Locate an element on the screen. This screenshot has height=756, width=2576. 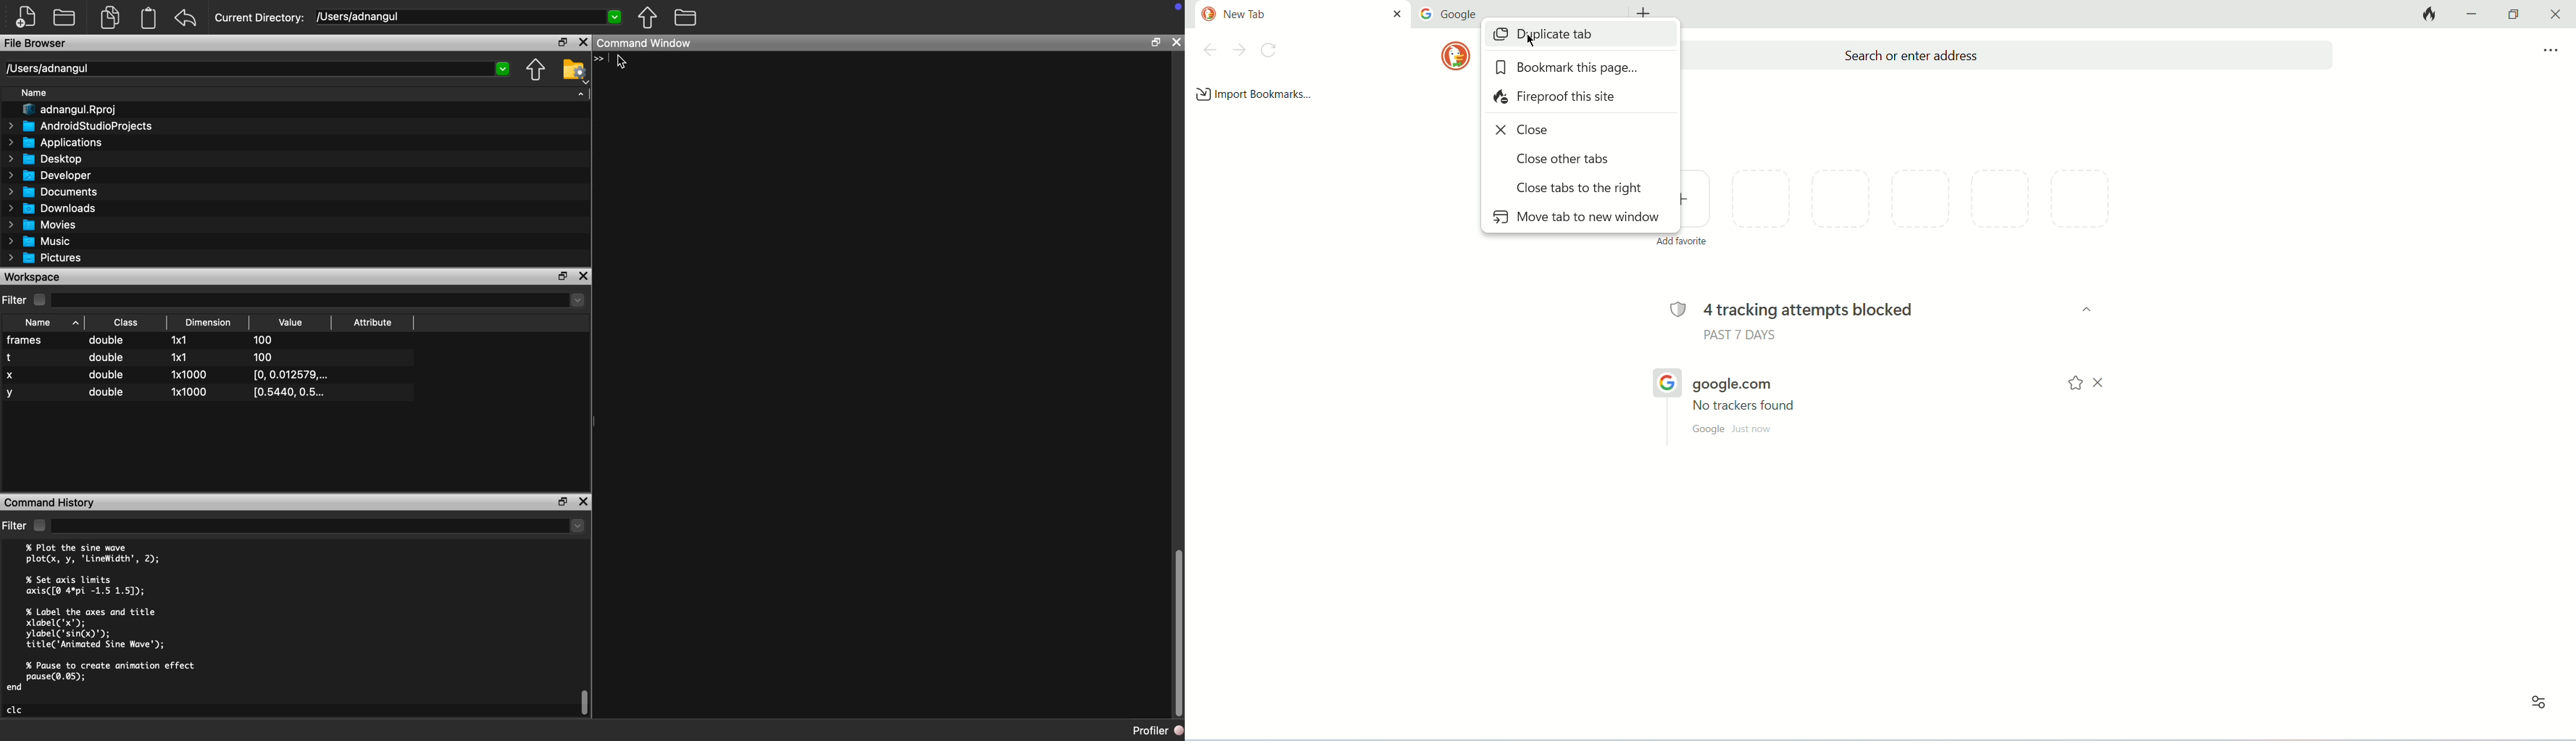
Close is located at coordinates (585, 502).